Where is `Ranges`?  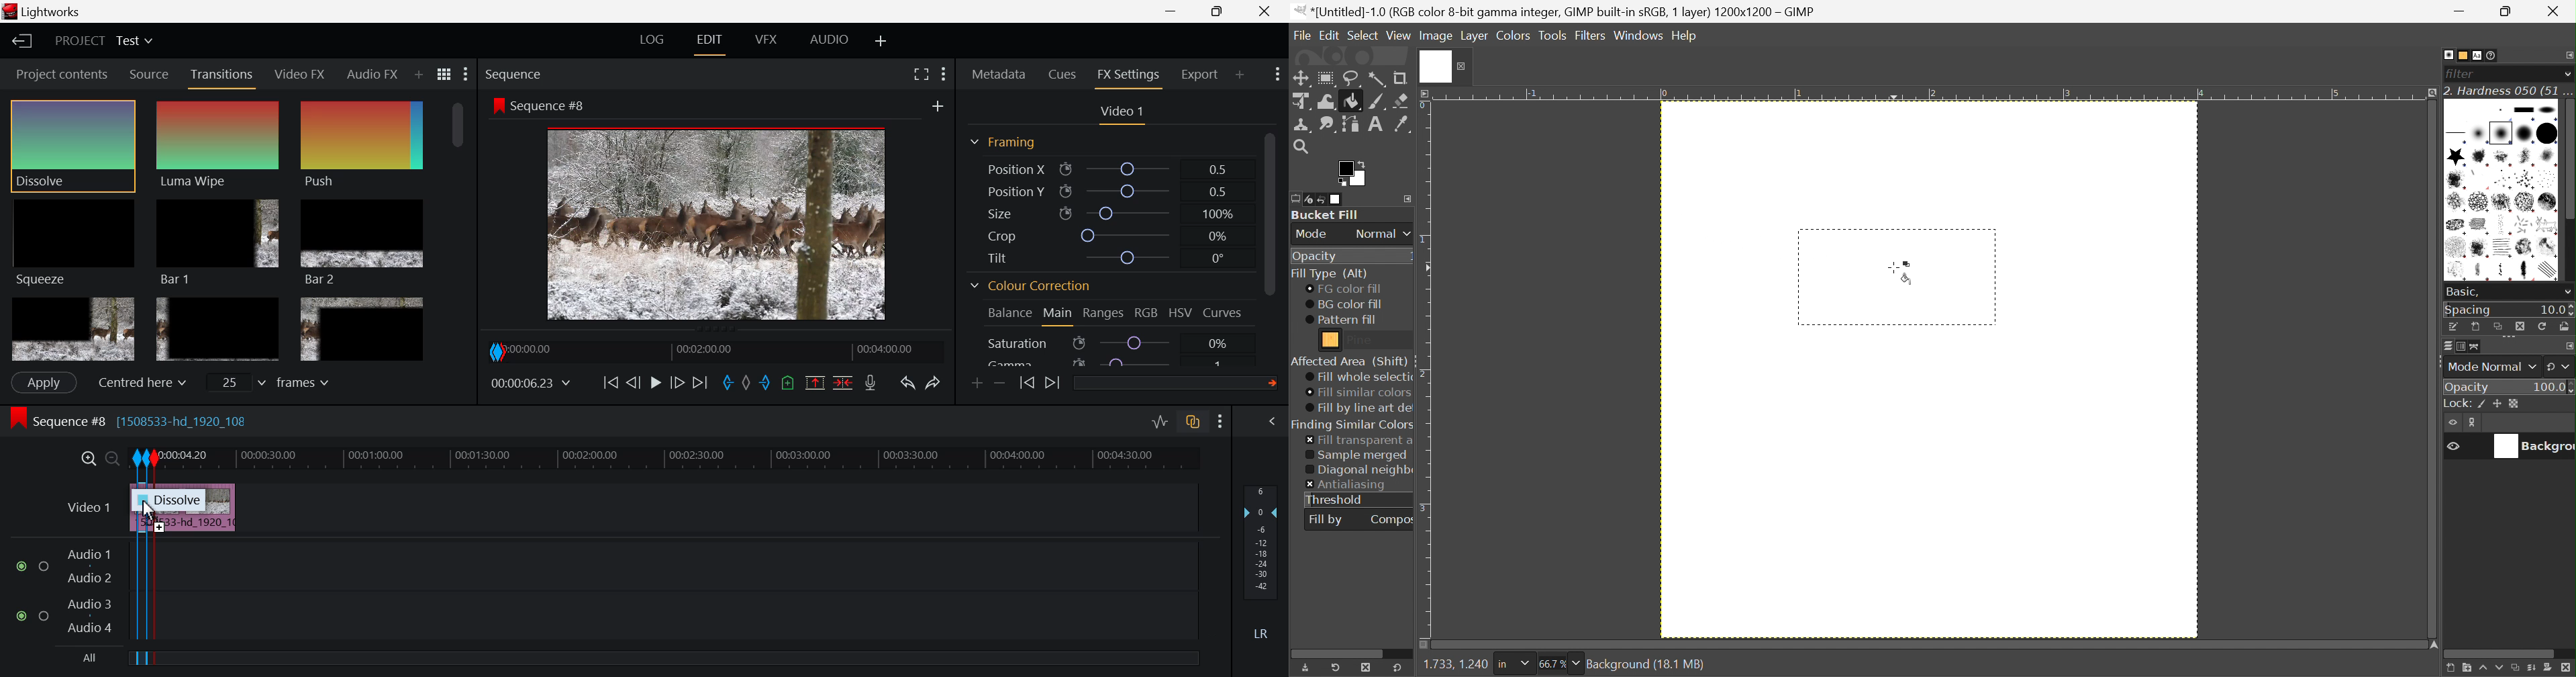 Ranges is located at coordinates (1106, 315).